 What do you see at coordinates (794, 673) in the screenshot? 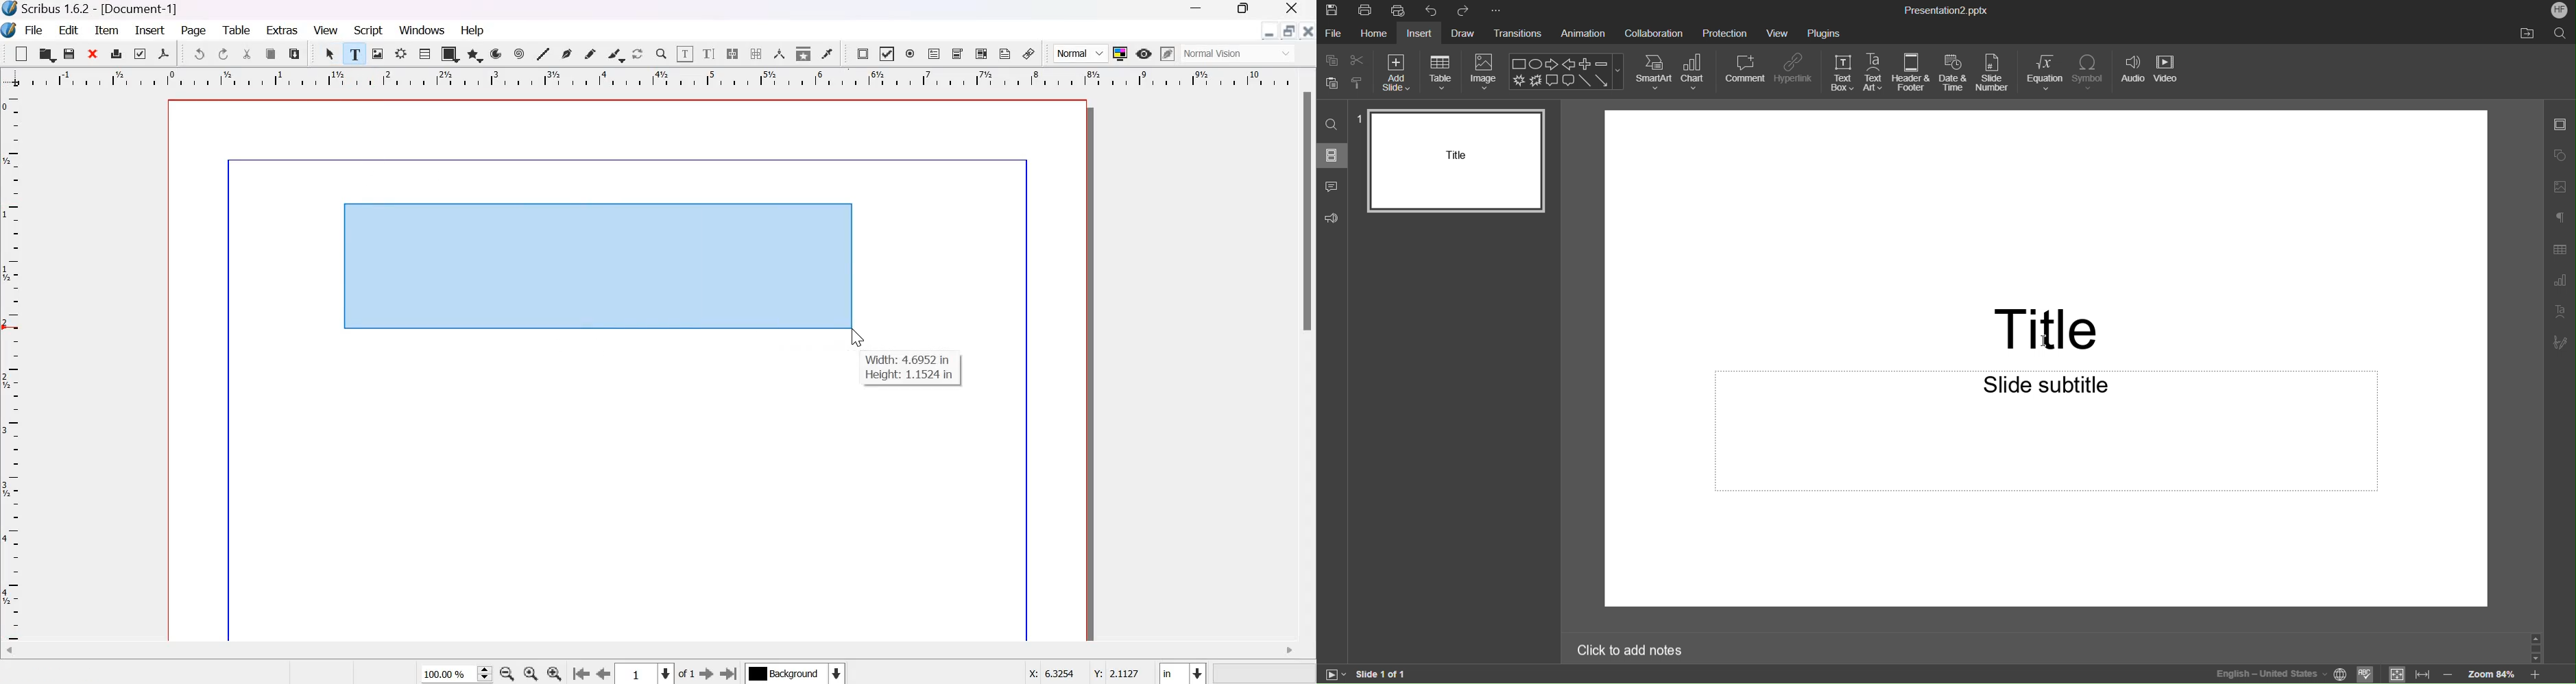
I see `Select the current layer ` at bounding box center [794, 673].